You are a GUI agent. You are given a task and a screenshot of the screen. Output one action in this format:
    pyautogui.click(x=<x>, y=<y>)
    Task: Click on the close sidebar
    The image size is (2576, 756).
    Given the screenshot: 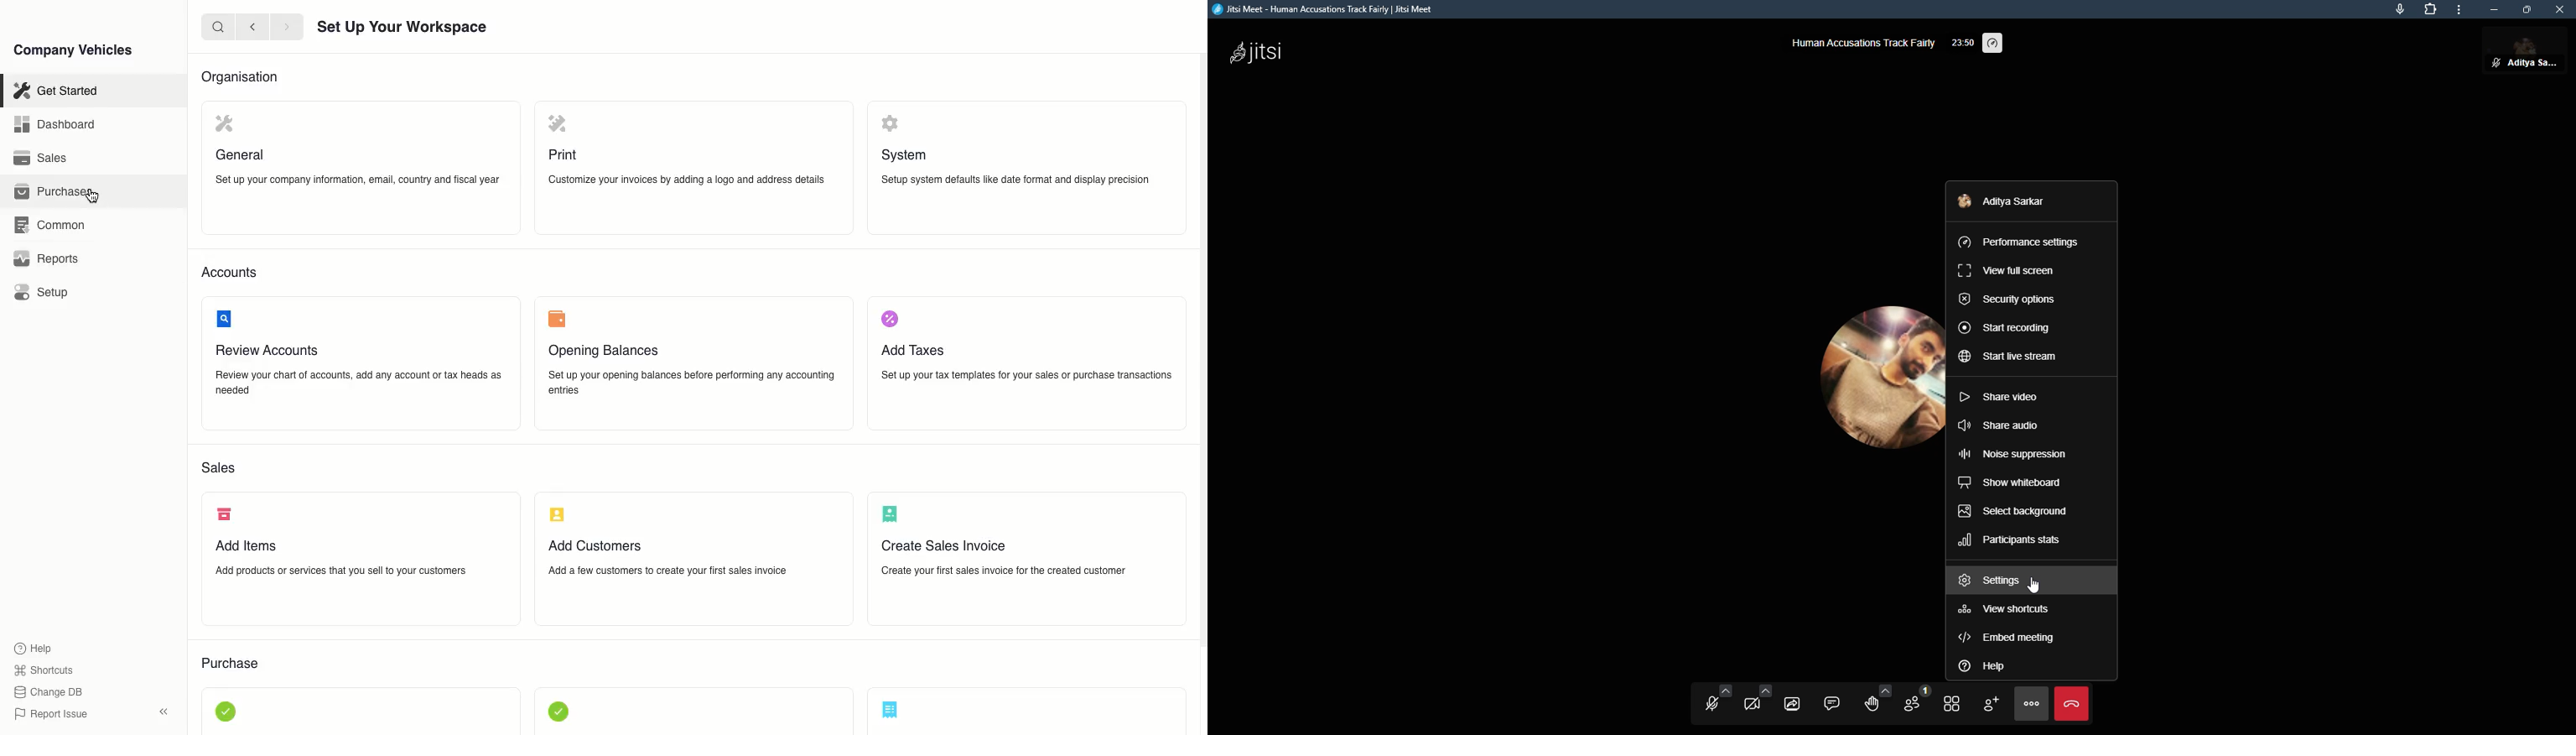 What is the action you would take?
    pyautogui.click(x=165, y=710)
    